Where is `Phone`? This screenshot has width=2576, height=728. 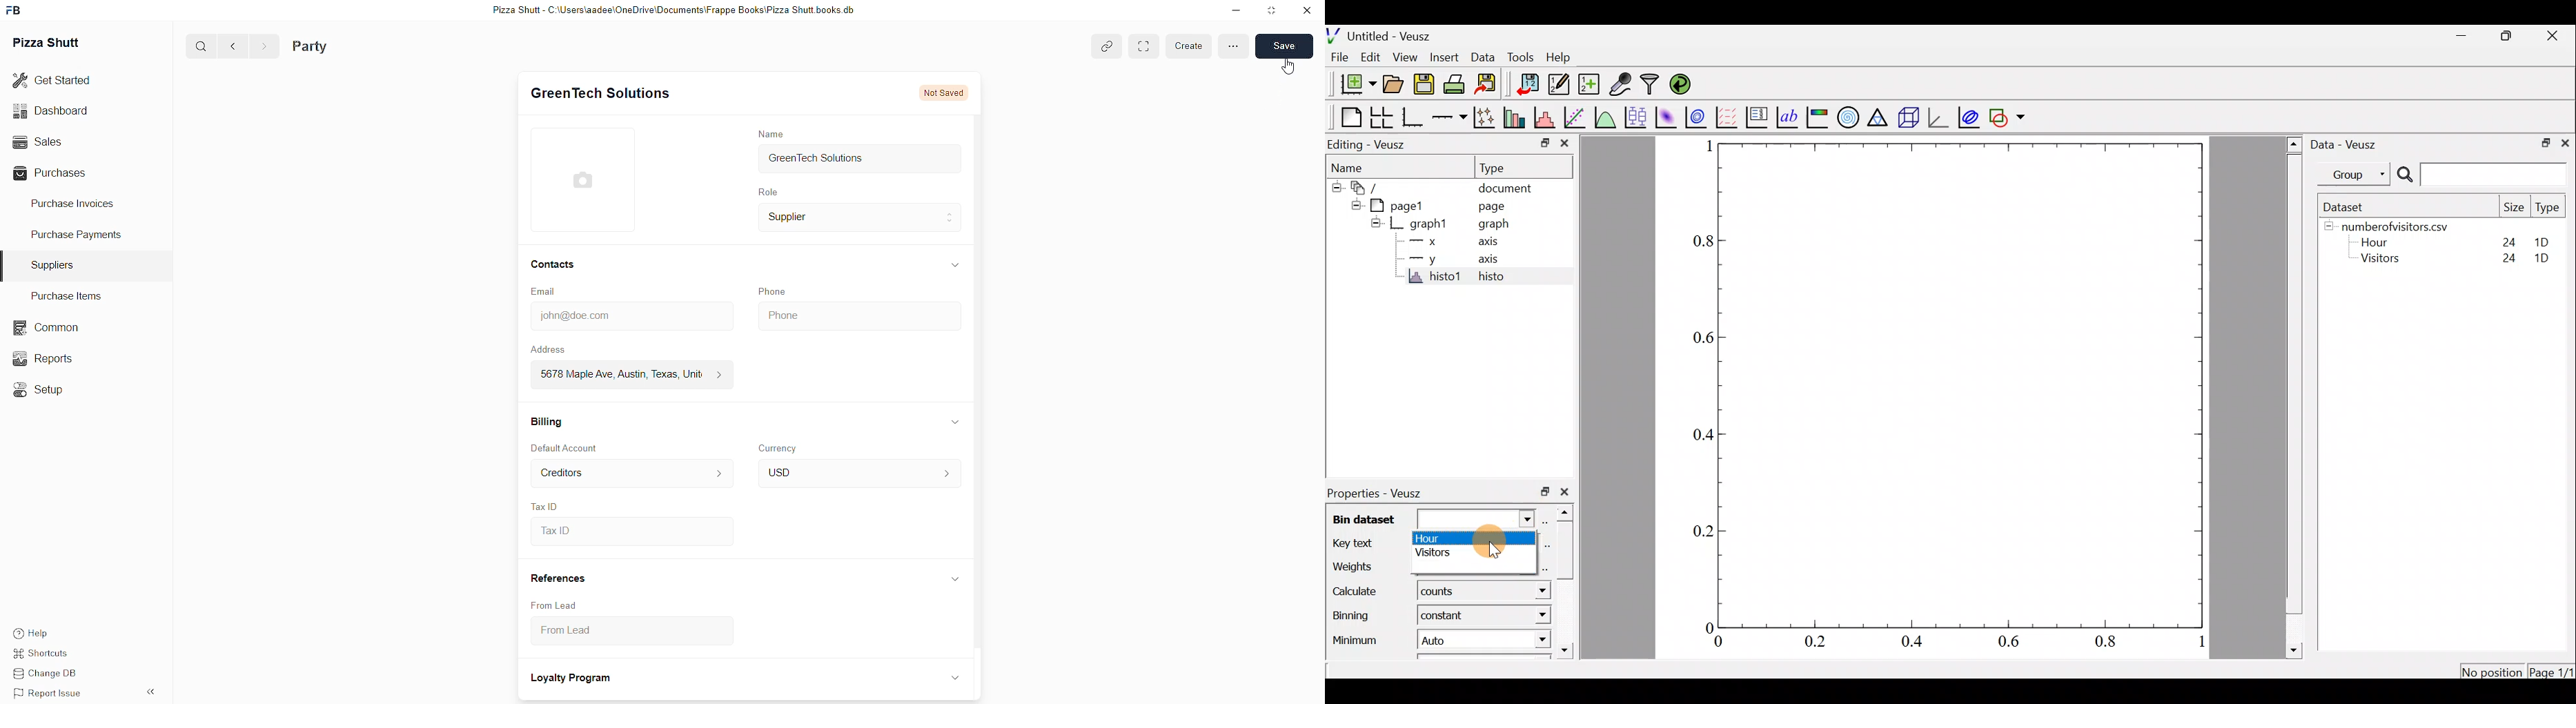 Phone is located at coordinates (774, 291).